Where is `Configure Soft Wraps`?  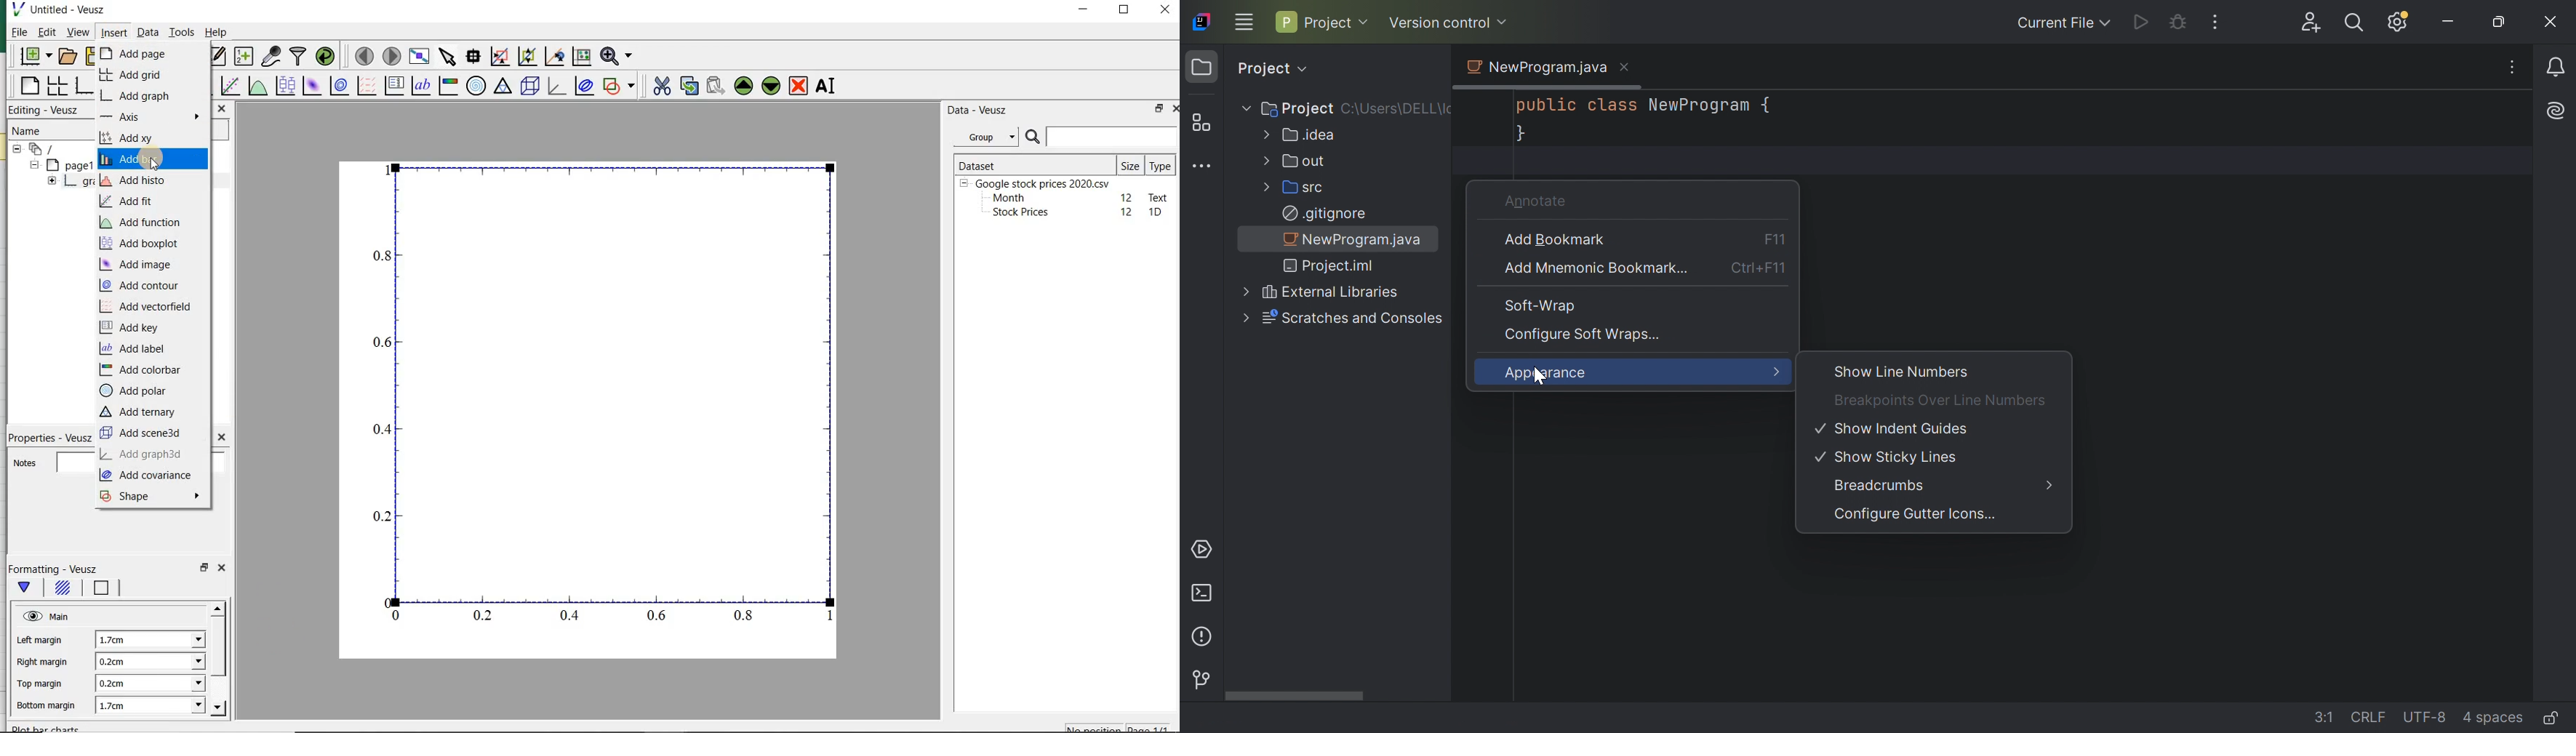 Configure Soft Wraps is located at coordinates (1584, 334).